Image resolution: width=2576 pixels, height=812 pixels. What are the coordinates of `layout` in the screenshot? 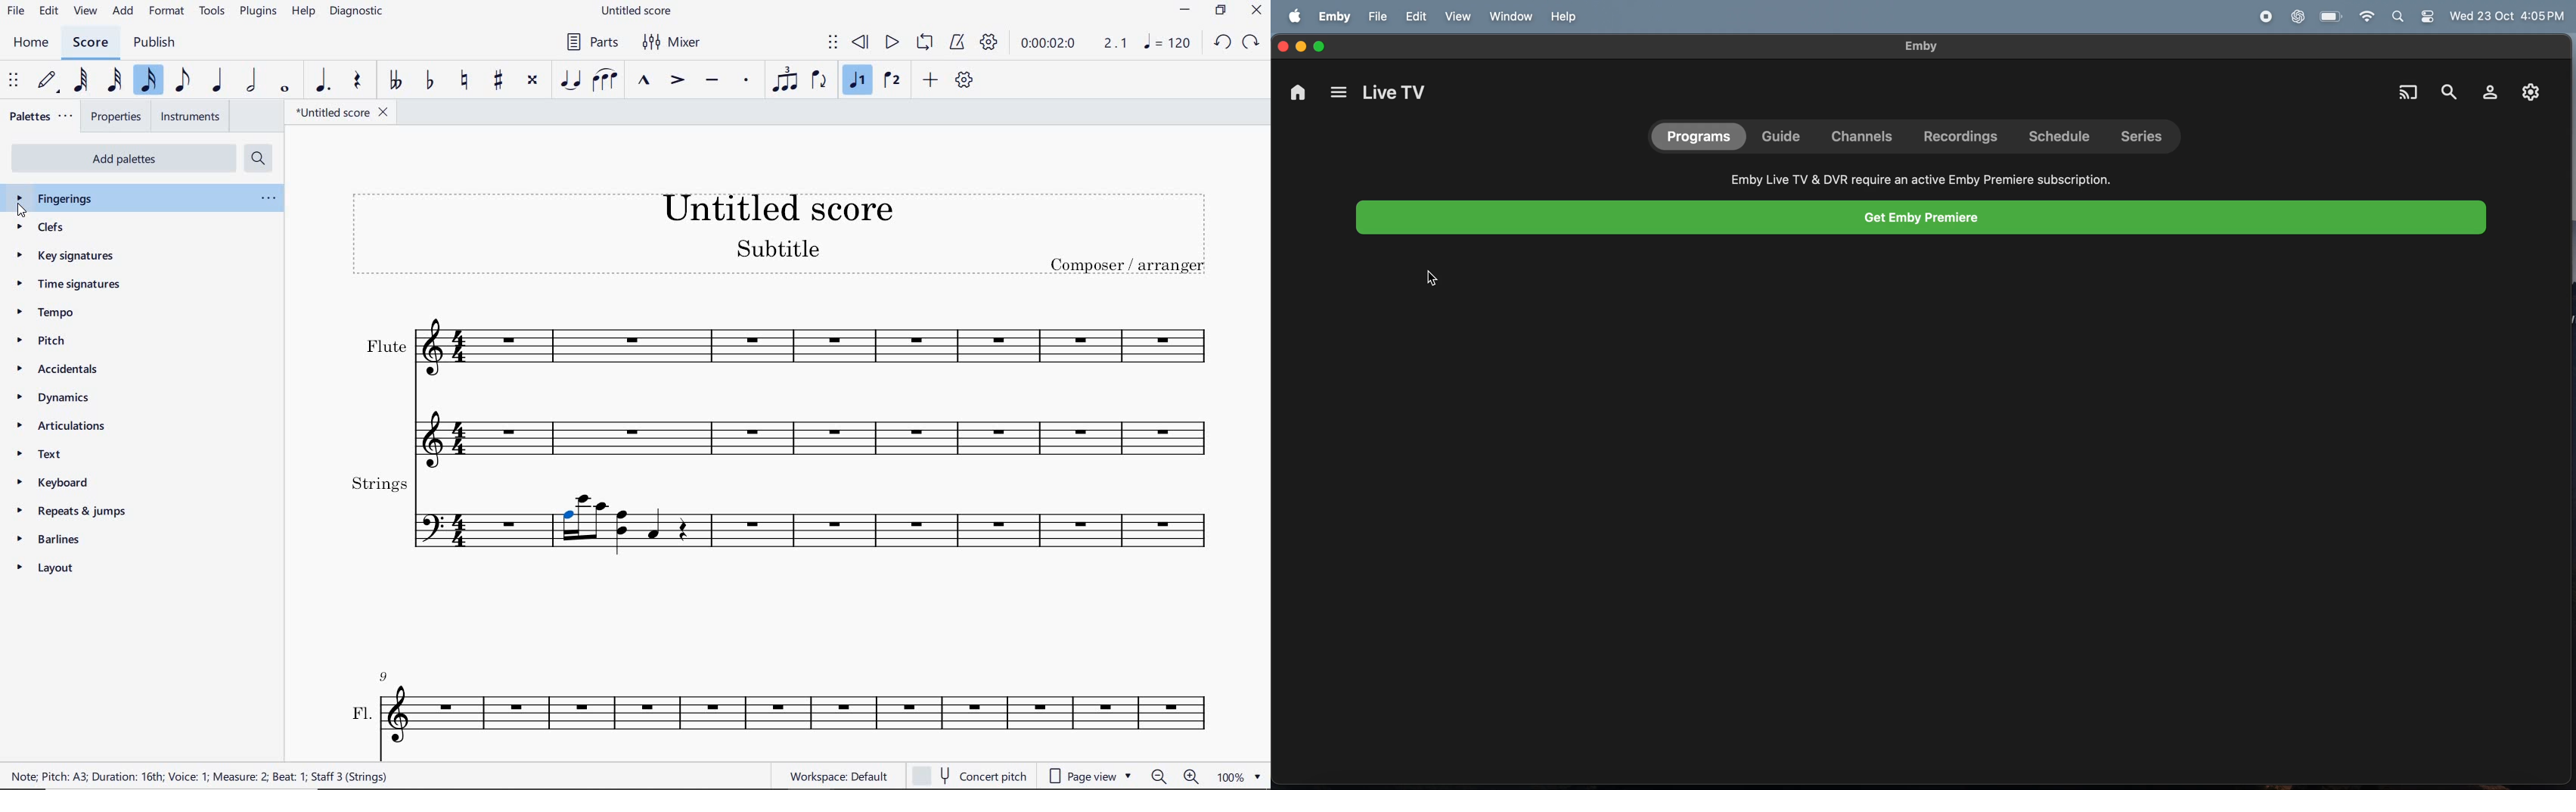 It's located at (73, 569).